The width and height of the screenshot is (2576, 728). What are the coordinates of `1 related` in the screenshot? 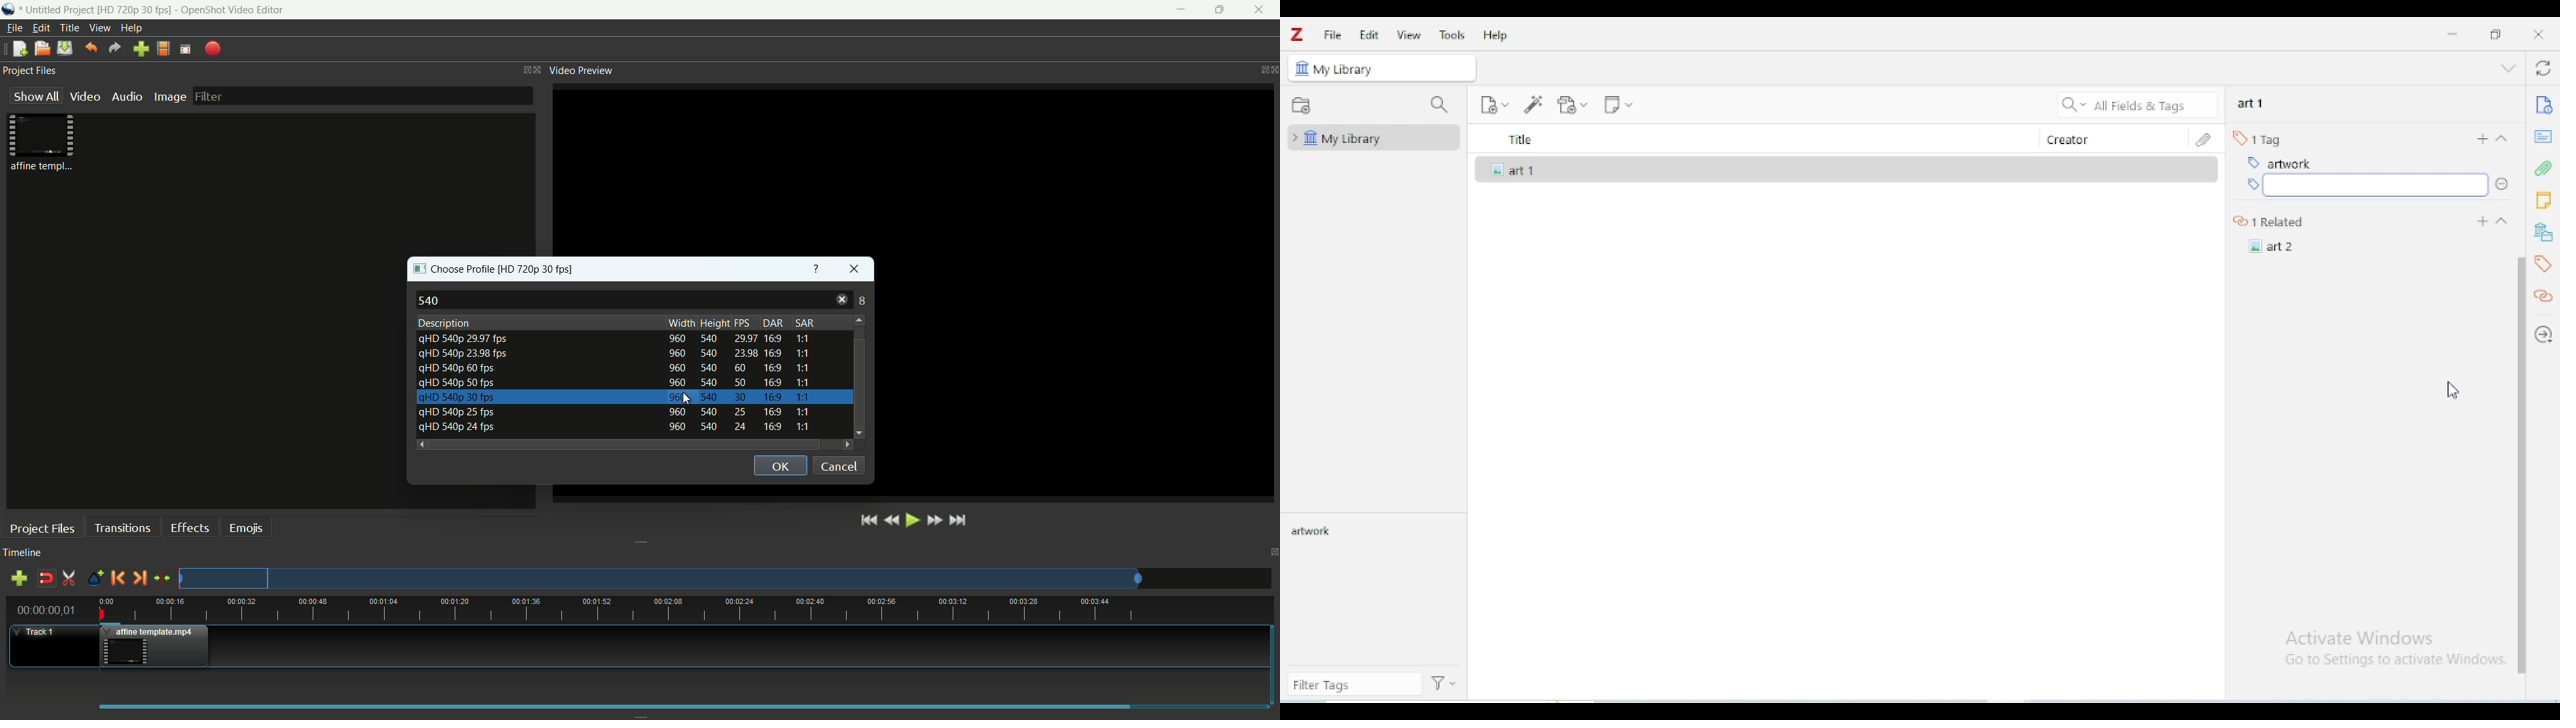 It's located at (2268, 223).